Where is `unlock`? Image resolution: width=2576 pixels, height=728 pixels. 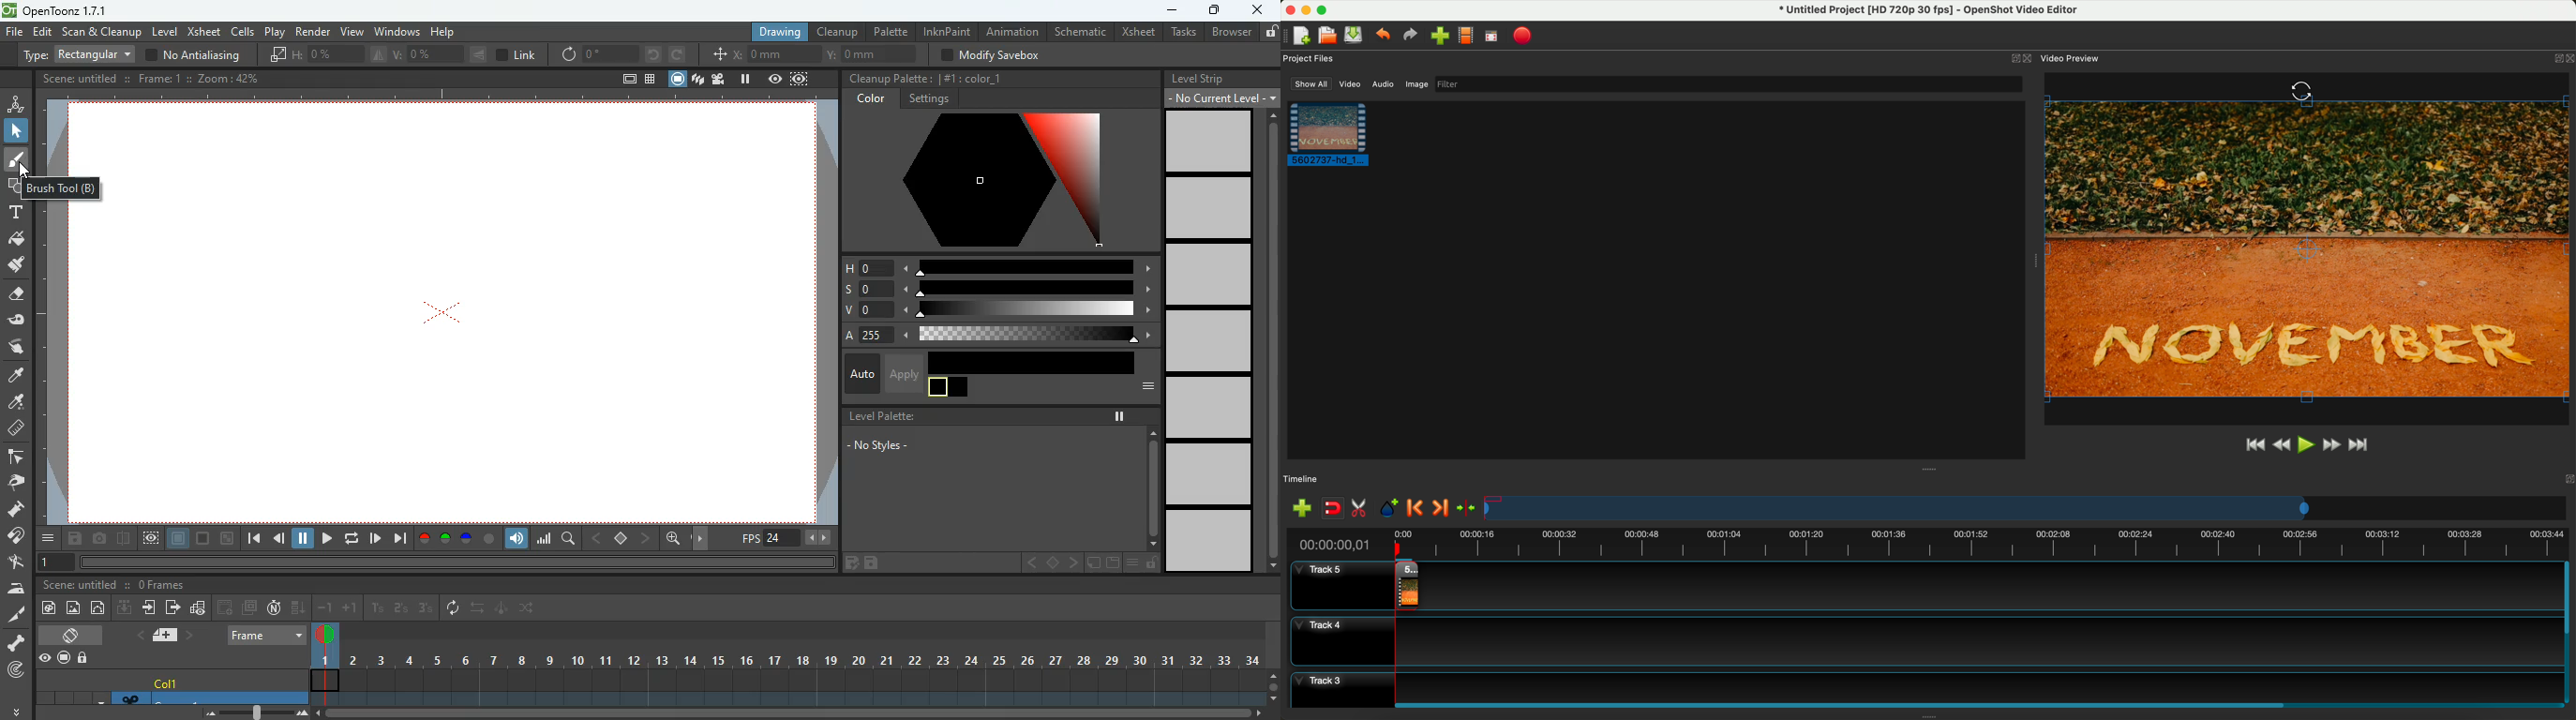 unlock is located at coordinates (84, 659).